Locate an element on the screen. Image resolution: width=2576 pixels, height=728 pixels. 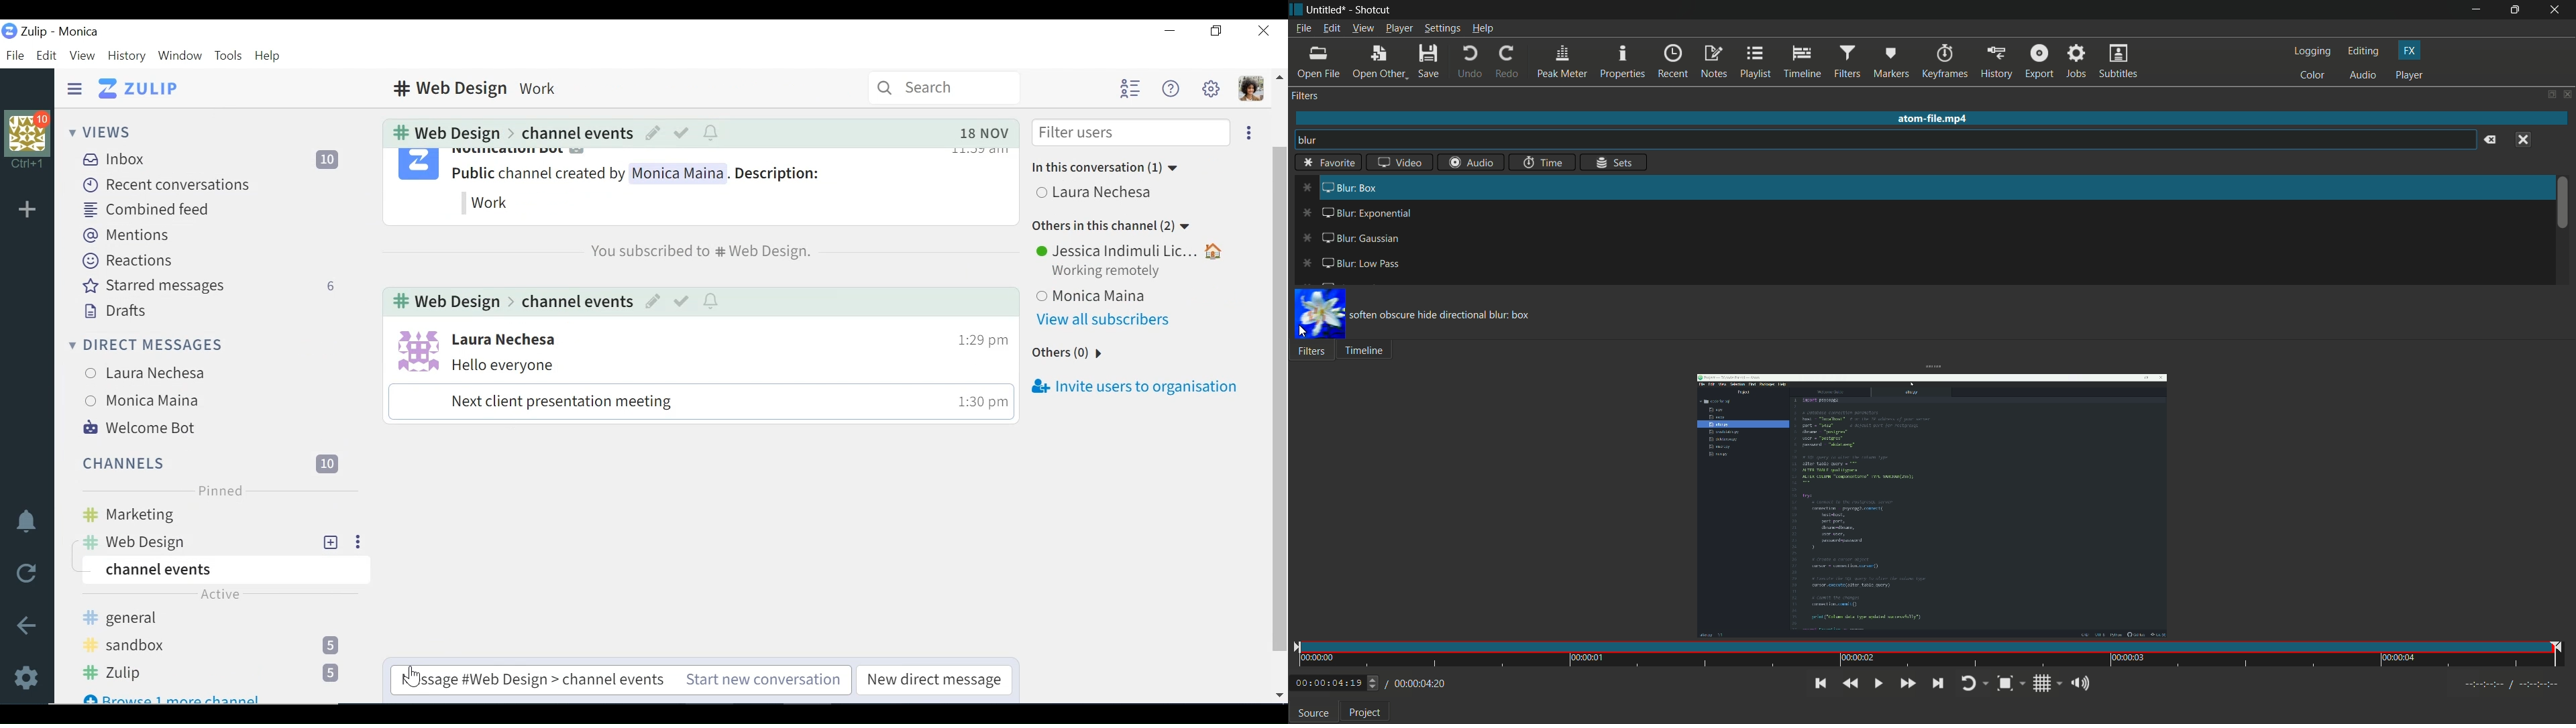
edit menu is located at coordinates (1331, 28).